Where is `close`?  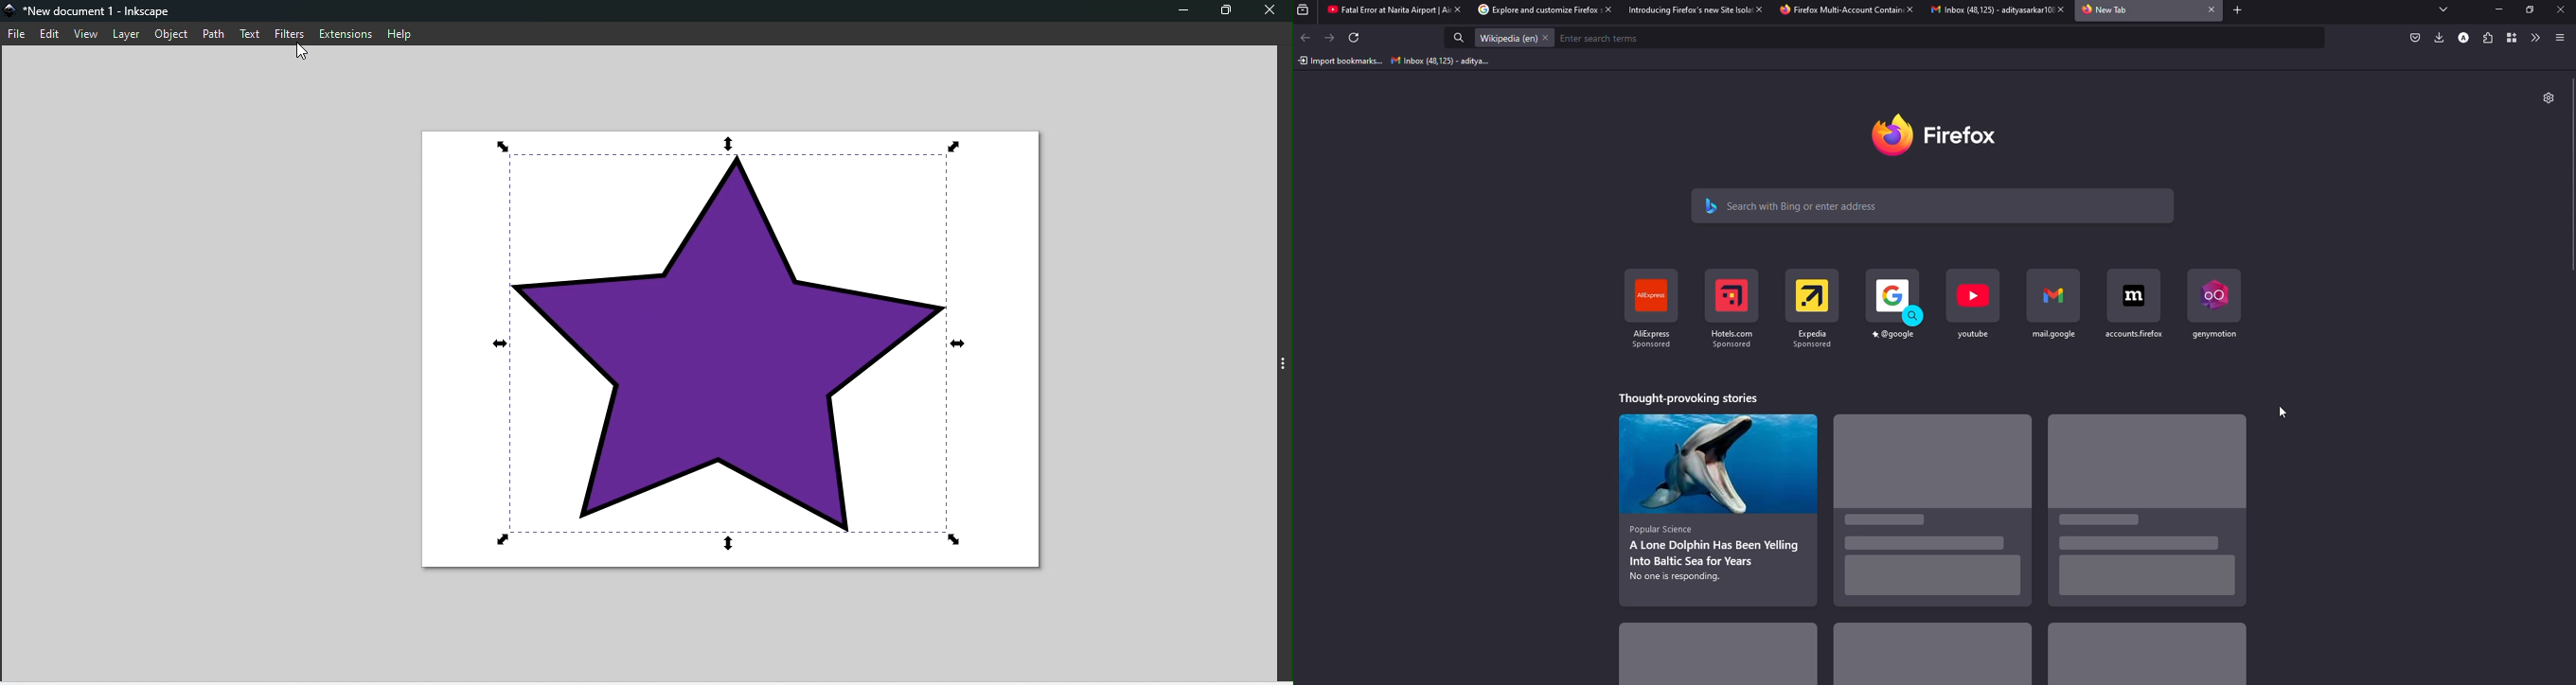
close is located at coordinates (1604, 10).